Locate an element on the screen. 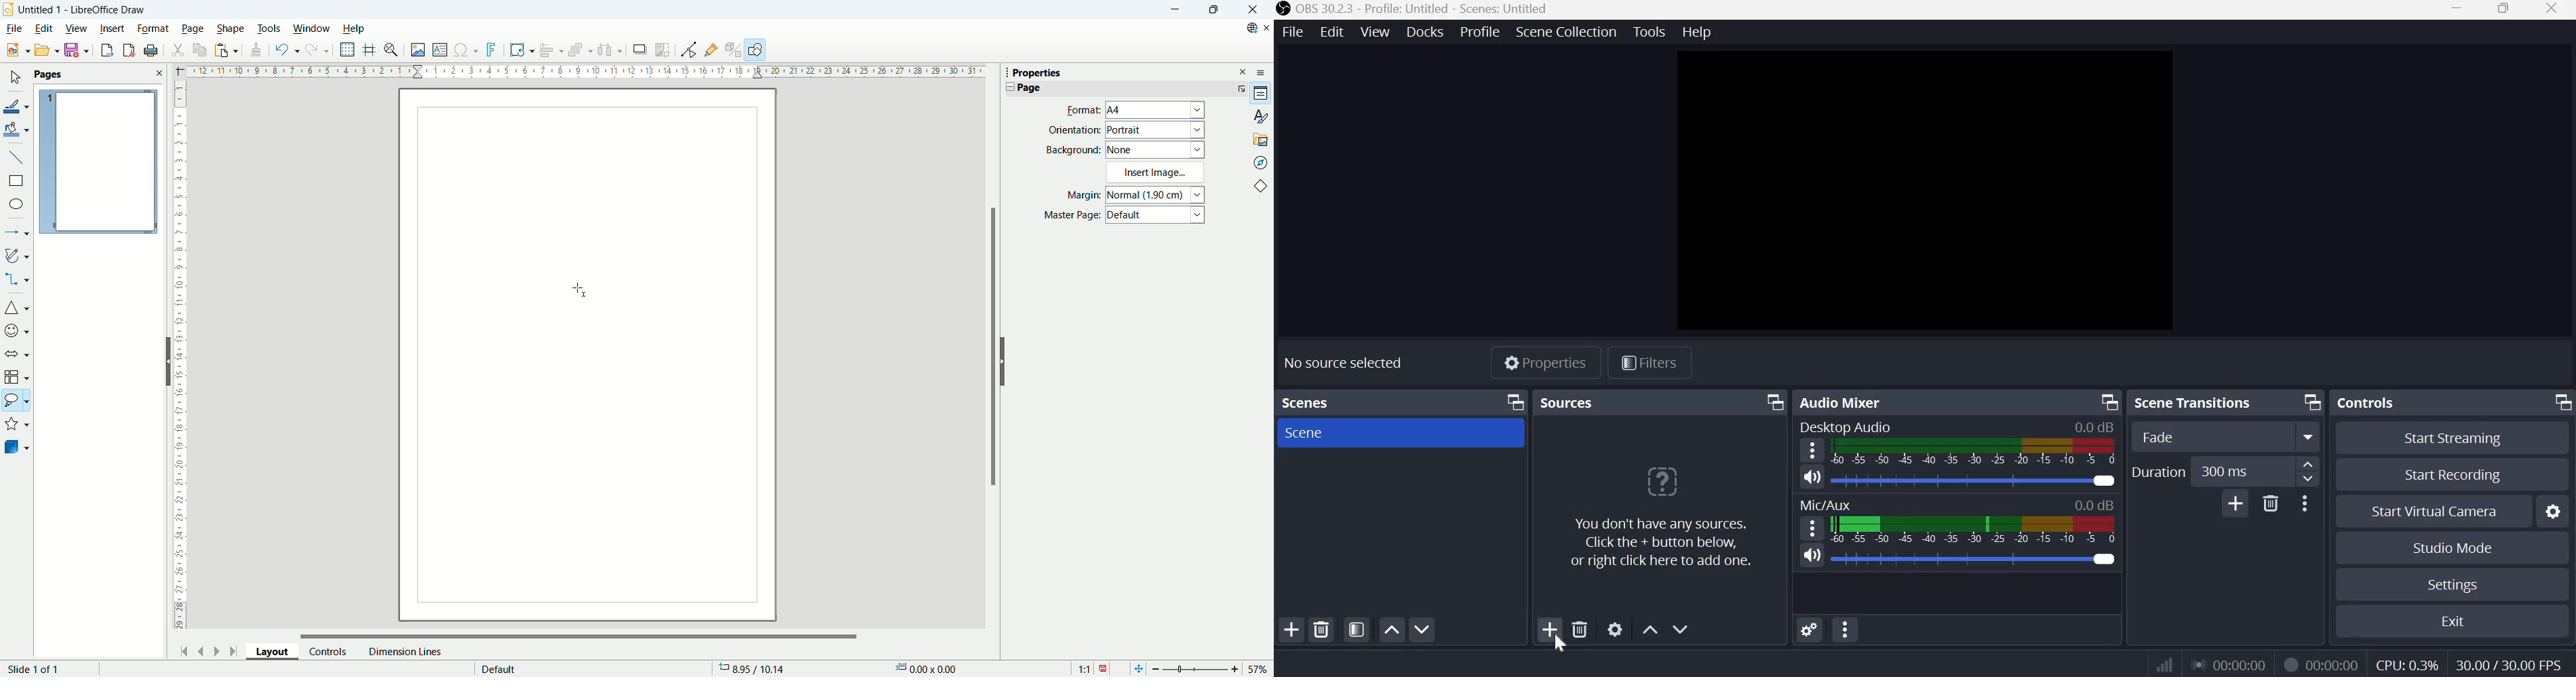 Image resolution: width=2576 pixels, height=700 pixels. Orientaion is located at coordinates (1074, 129).